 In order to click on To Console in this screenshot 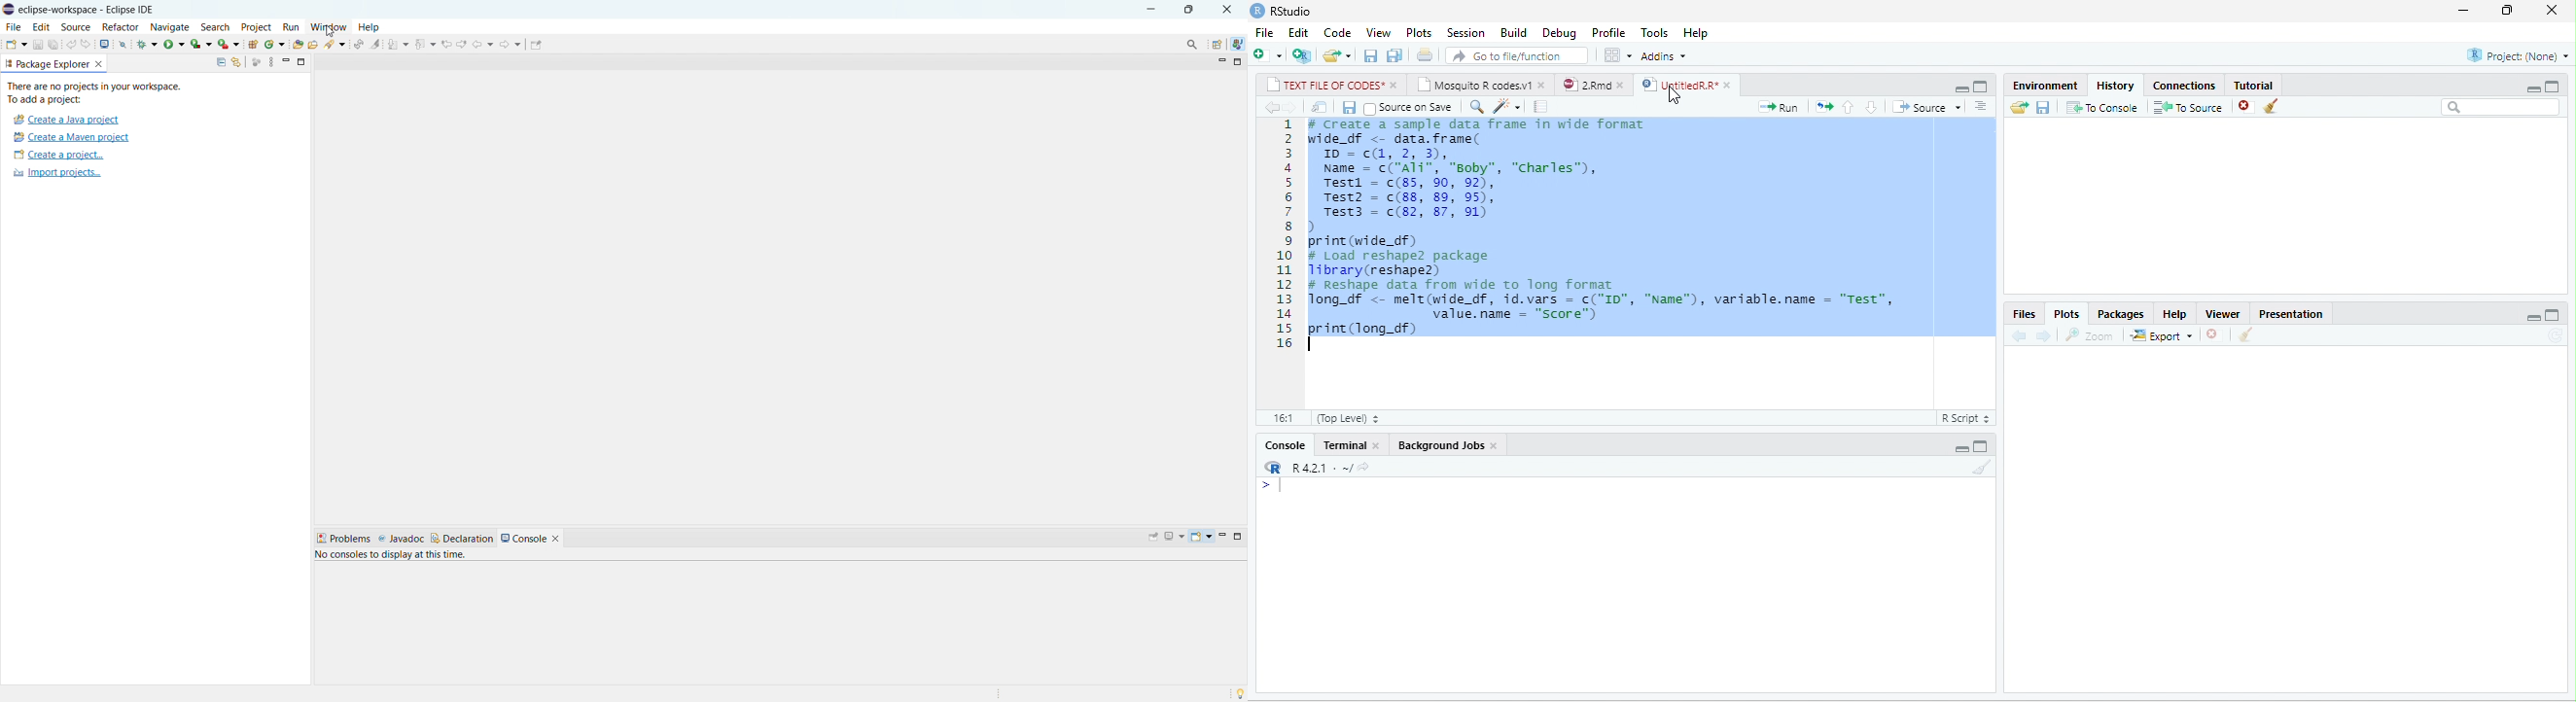, I will do `click(2102, 106)`.